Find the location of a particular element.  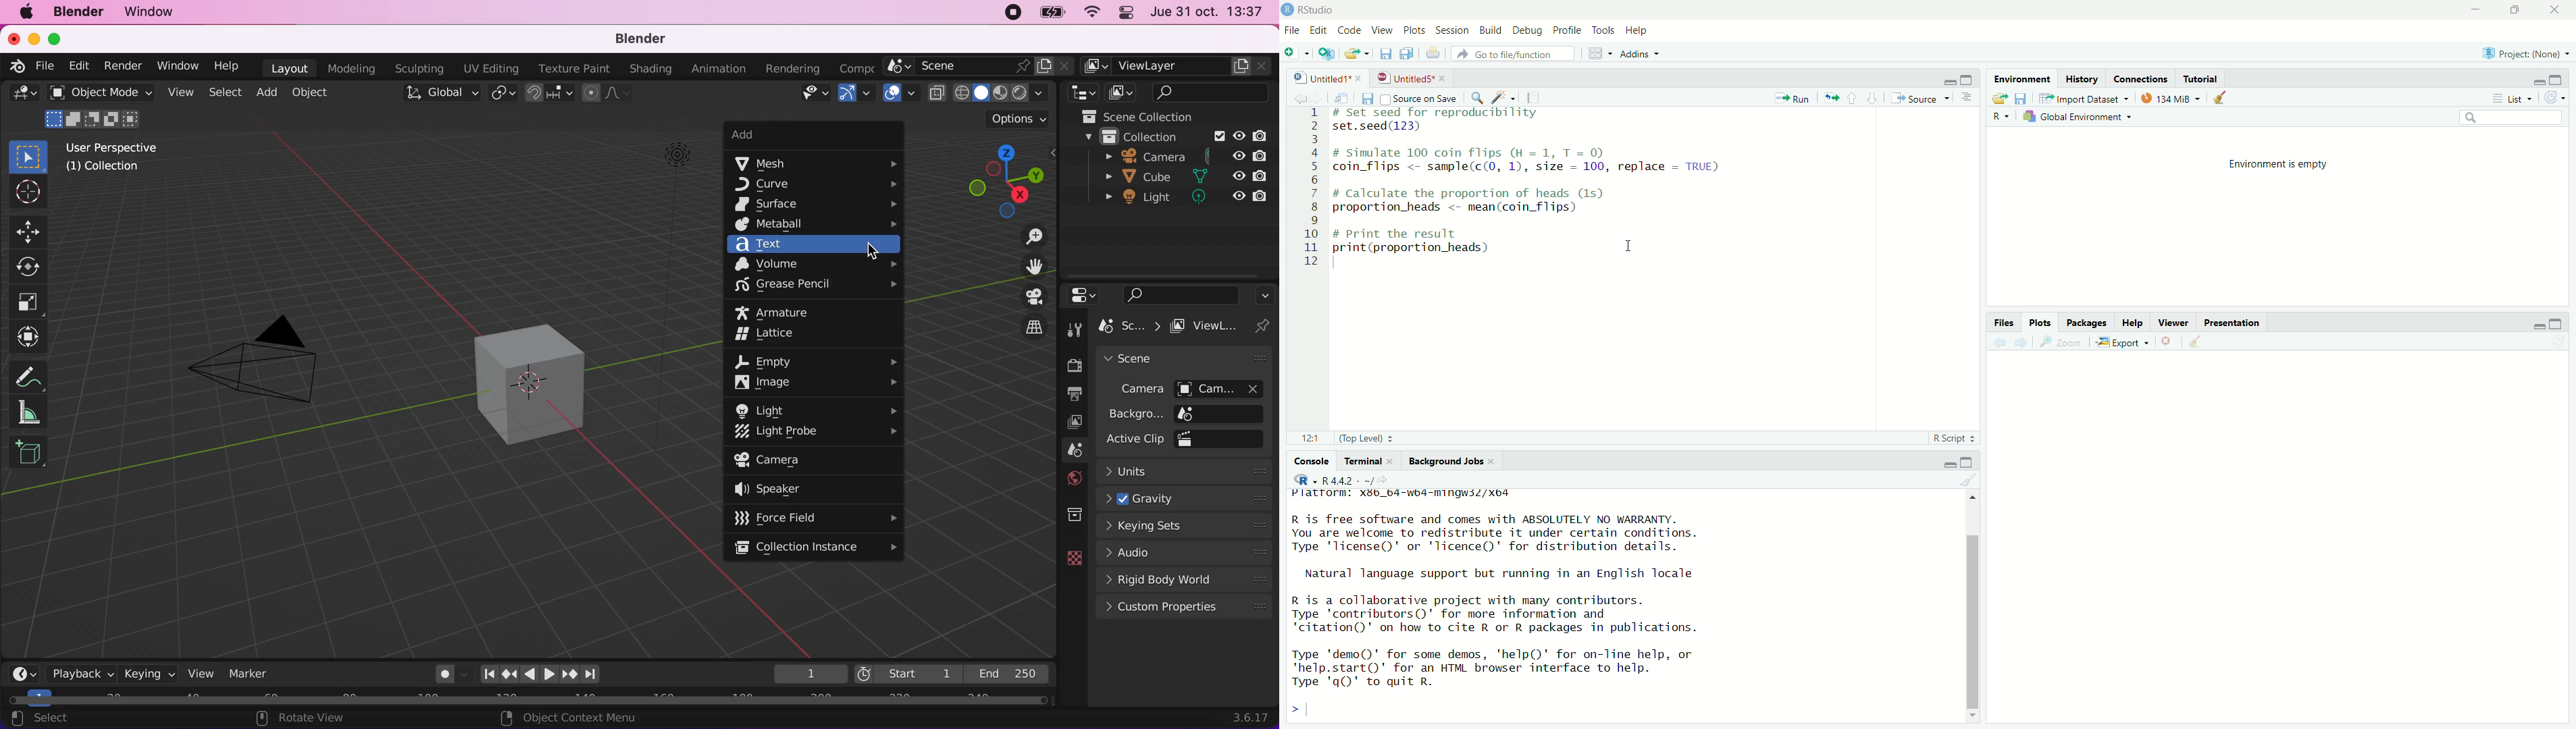

close is located at coordinates (1495, 461).